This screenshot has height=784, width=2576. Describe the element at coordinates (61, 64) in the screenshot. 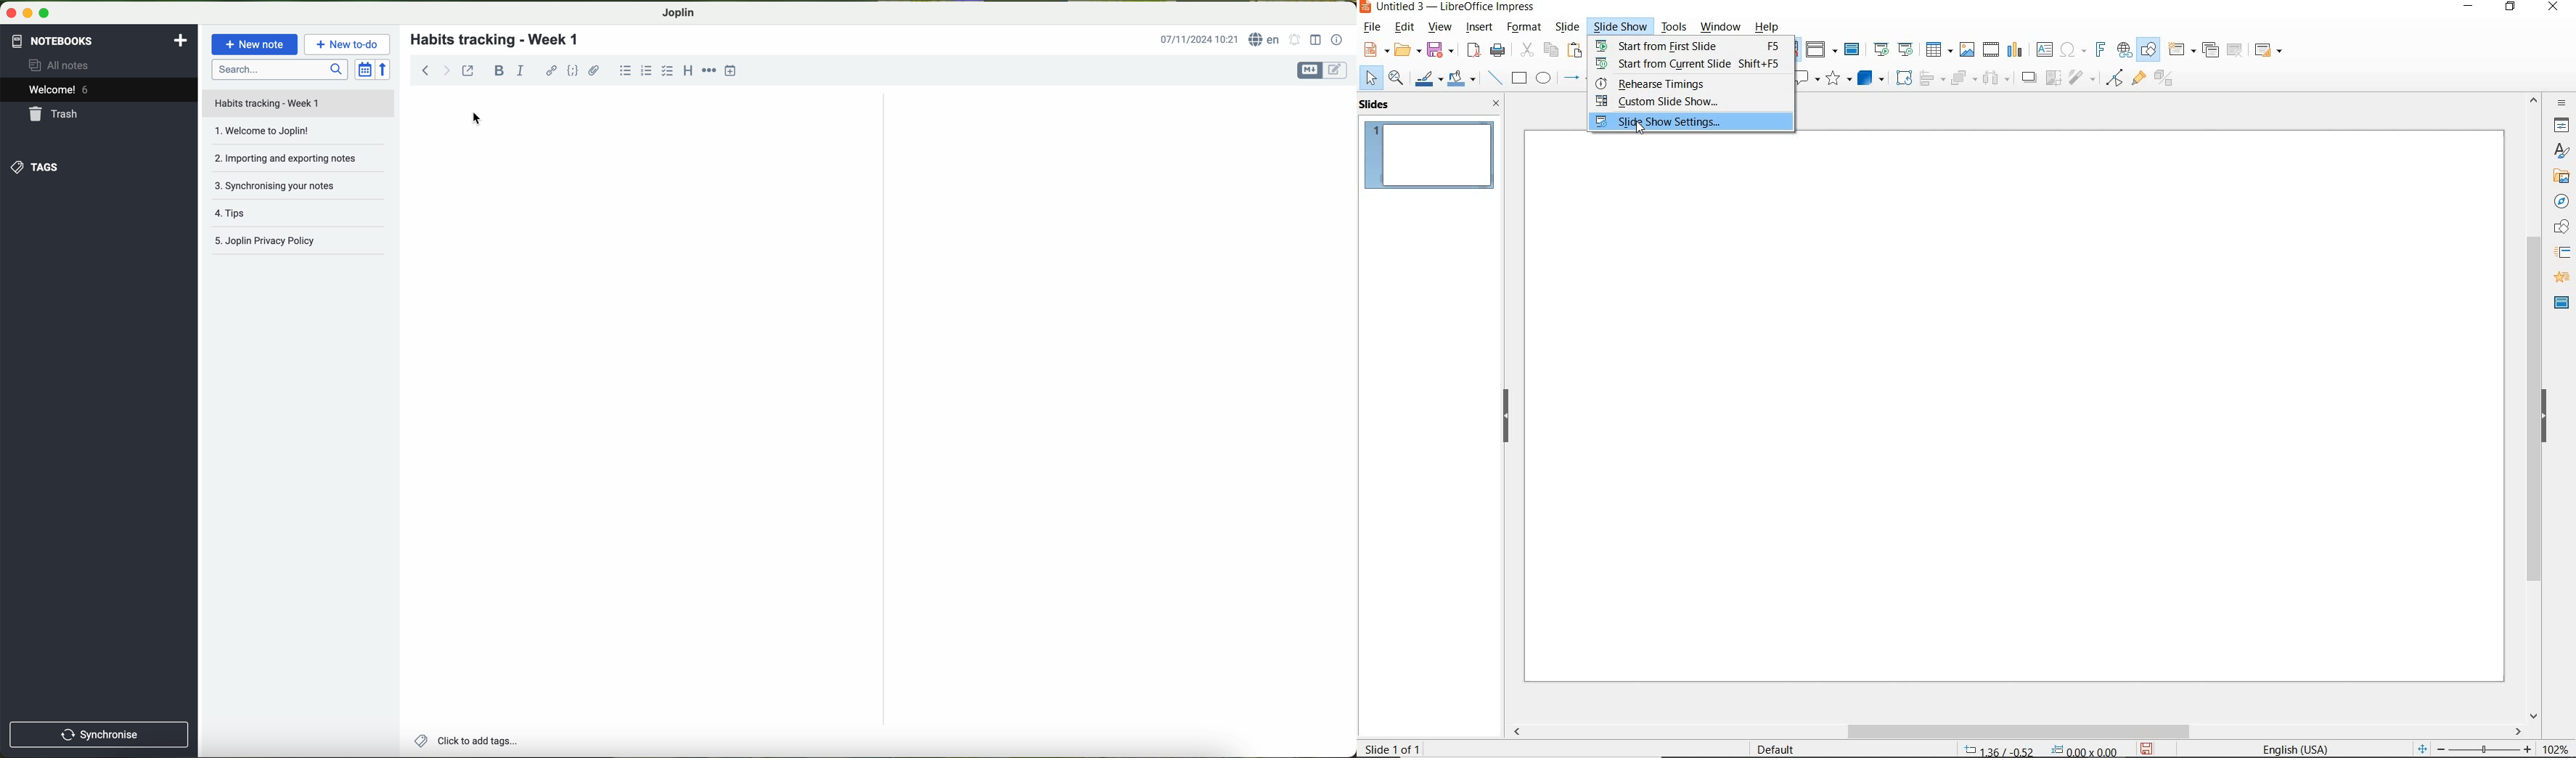

I see `all notes` at that location.